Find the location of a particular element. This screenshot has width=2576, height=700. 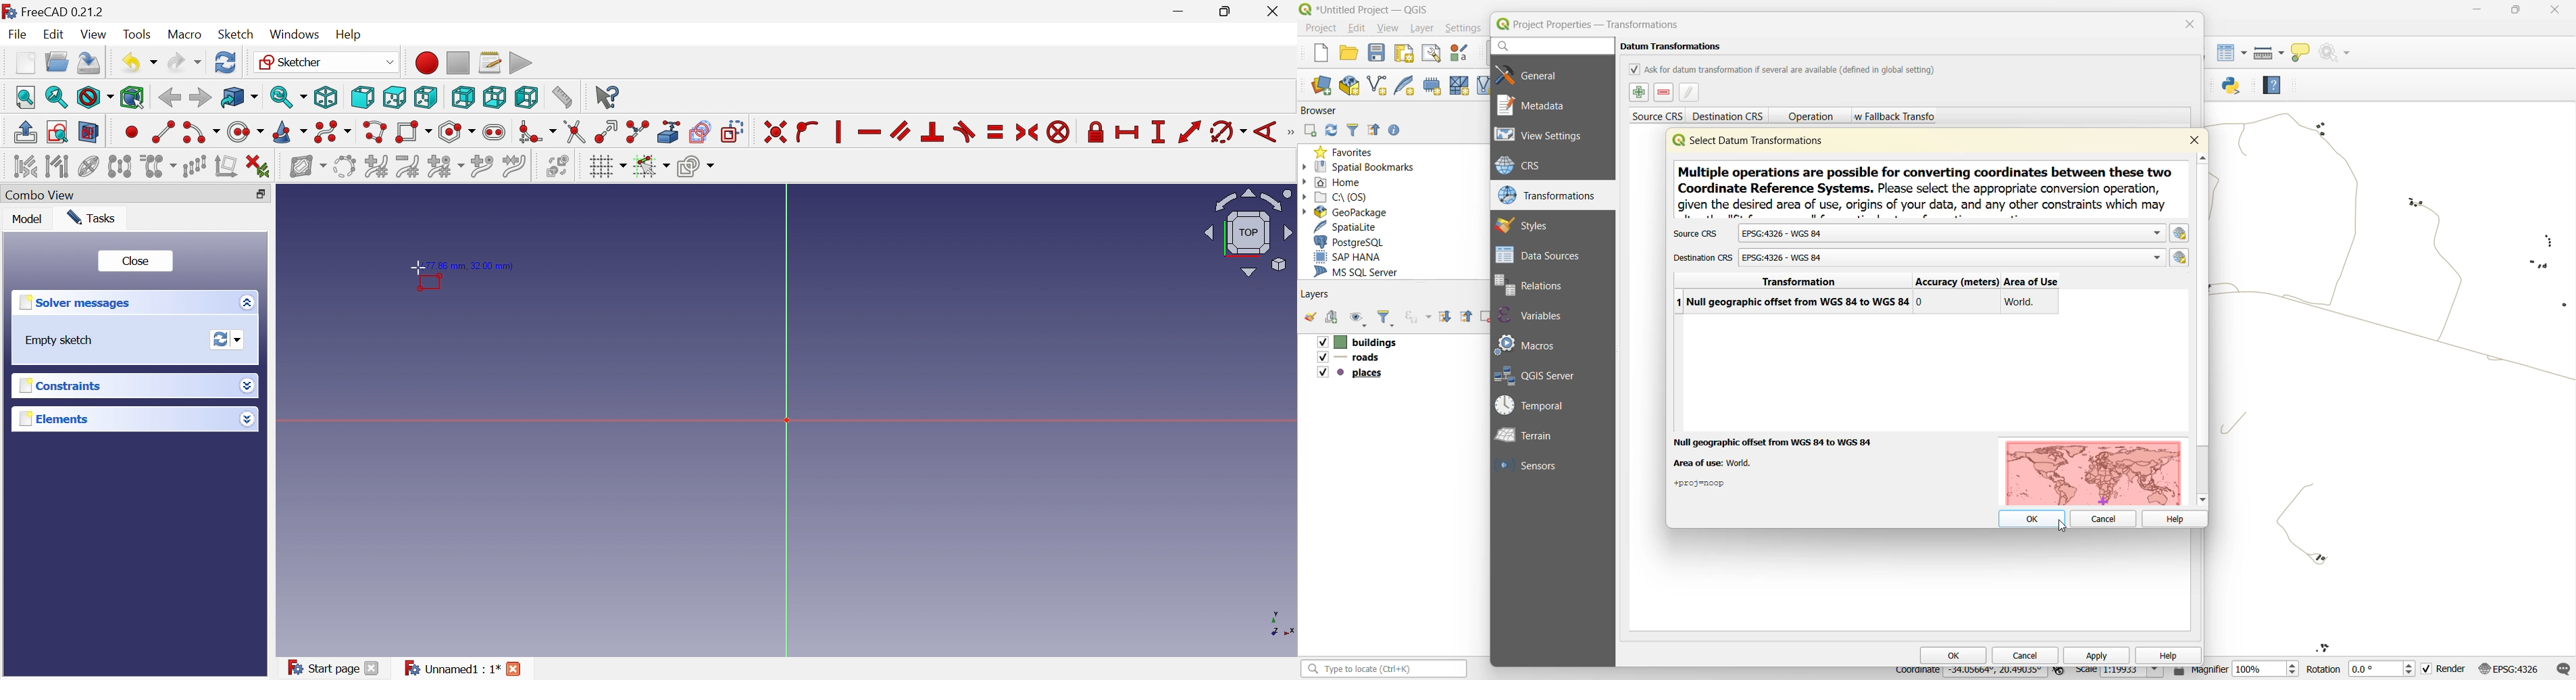

Close is located at coordinates (136, 263).